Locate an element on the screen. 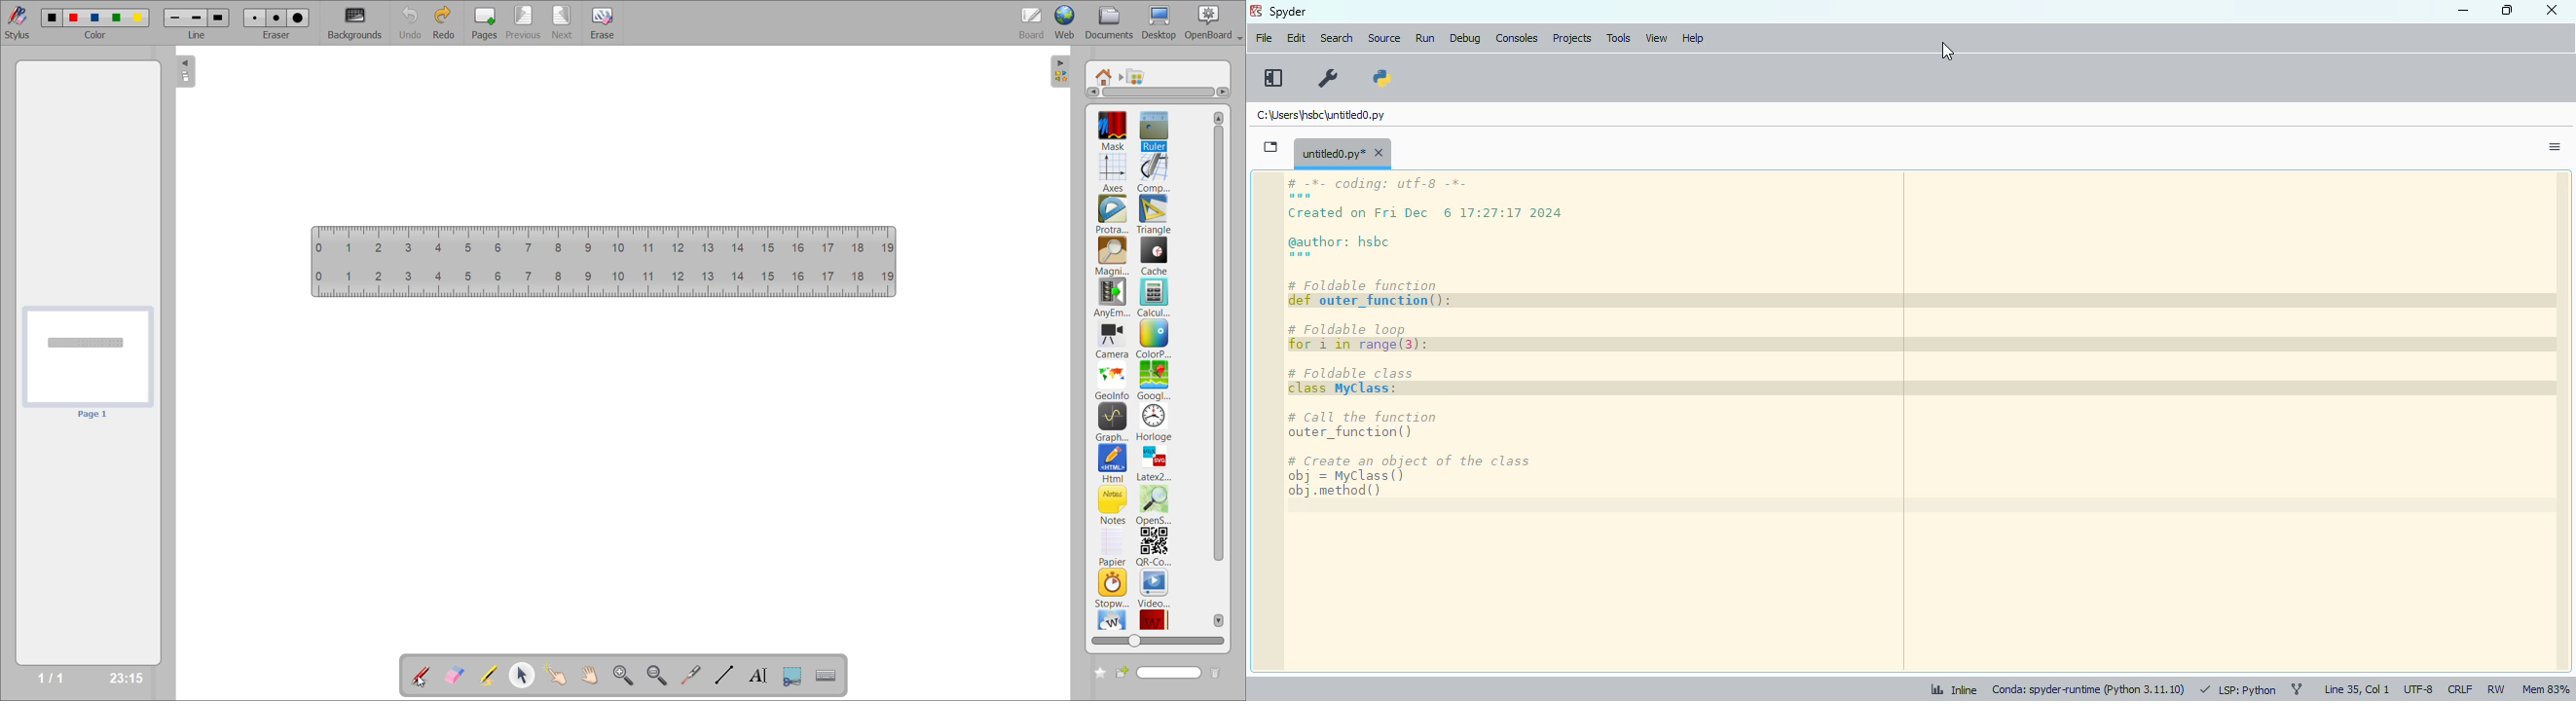 Image resolution: width=2576 pixels, height=728 pixels. git branch is located at coordinates (2298, 686).